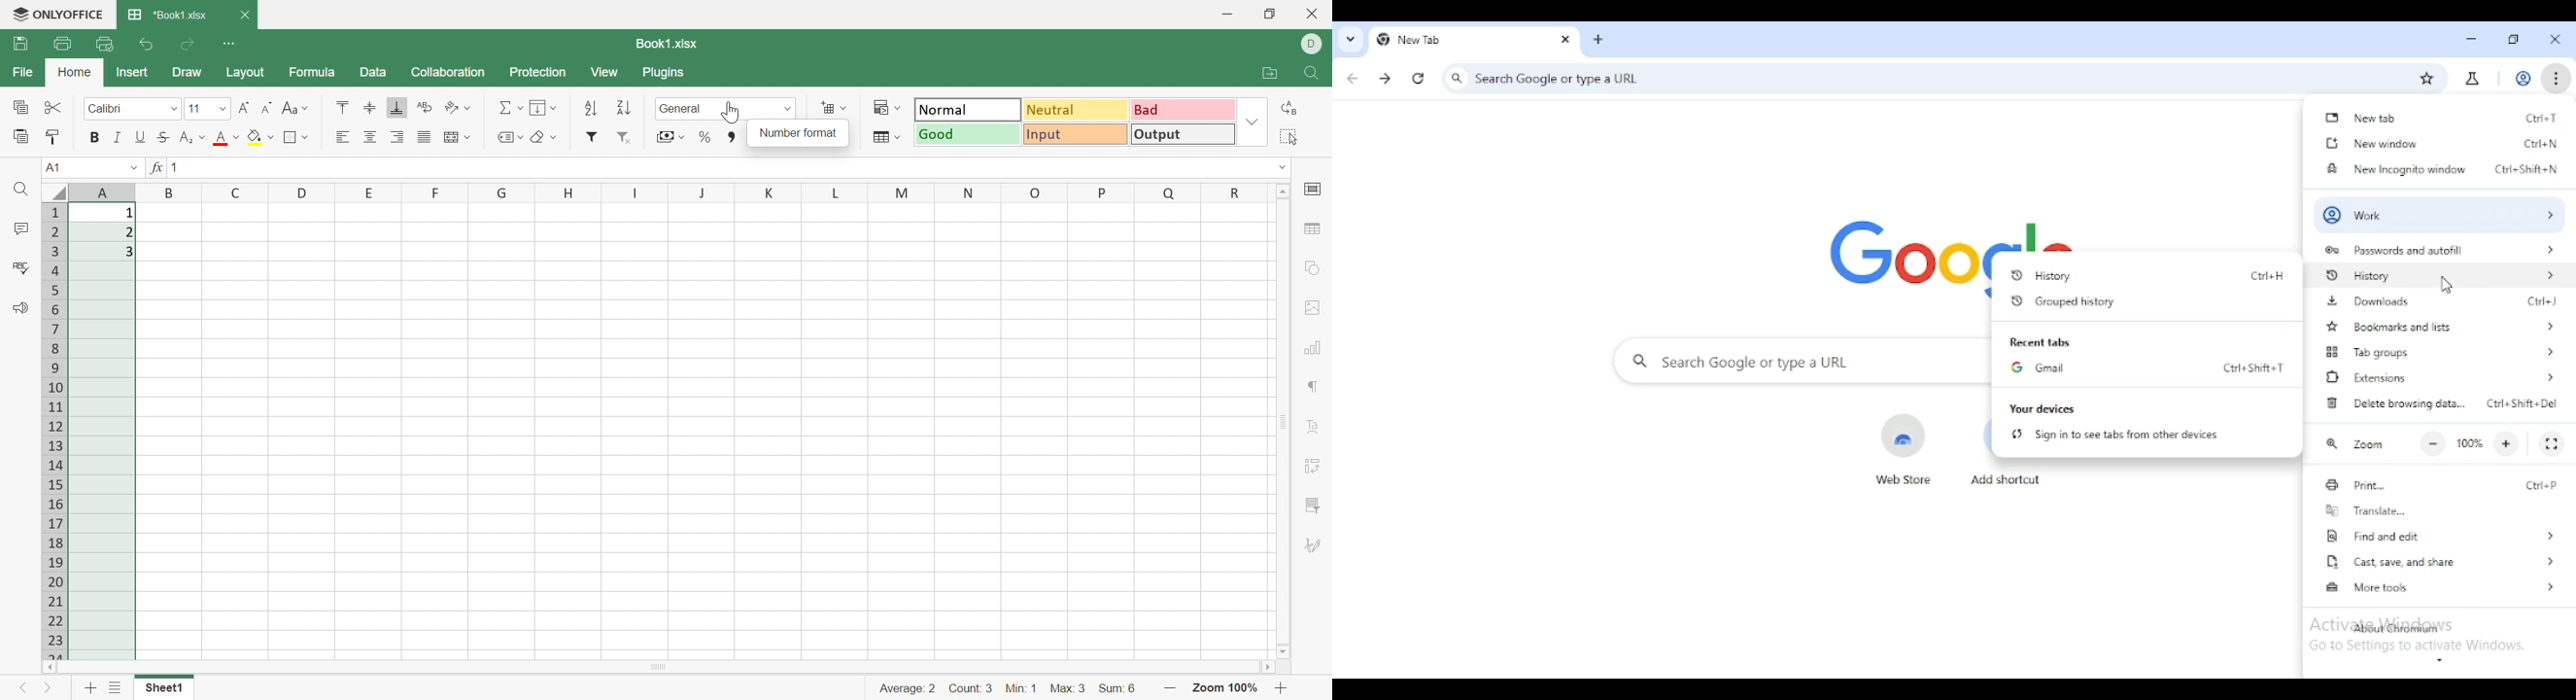  What do you see at coordinates (450, 72) in the screenshot?
I see `Collaboration` at bounding box center [450, 72].